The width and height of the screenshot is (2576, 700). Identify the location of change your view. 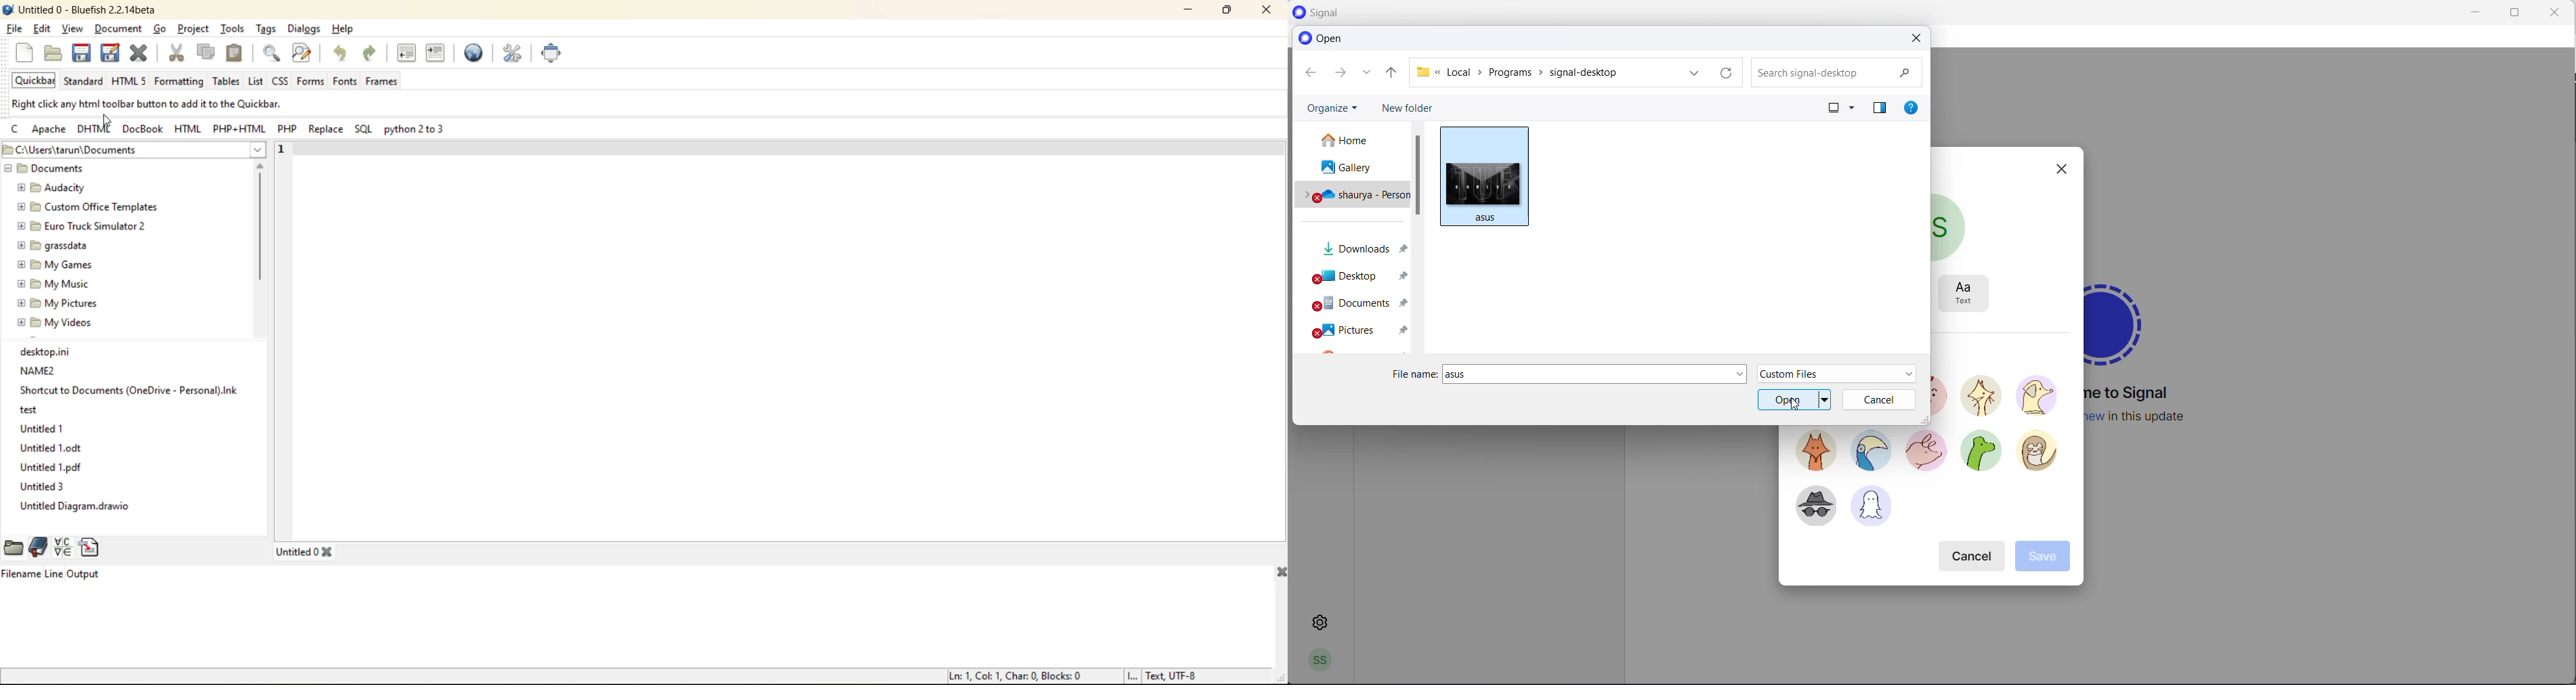
(1832, 108).